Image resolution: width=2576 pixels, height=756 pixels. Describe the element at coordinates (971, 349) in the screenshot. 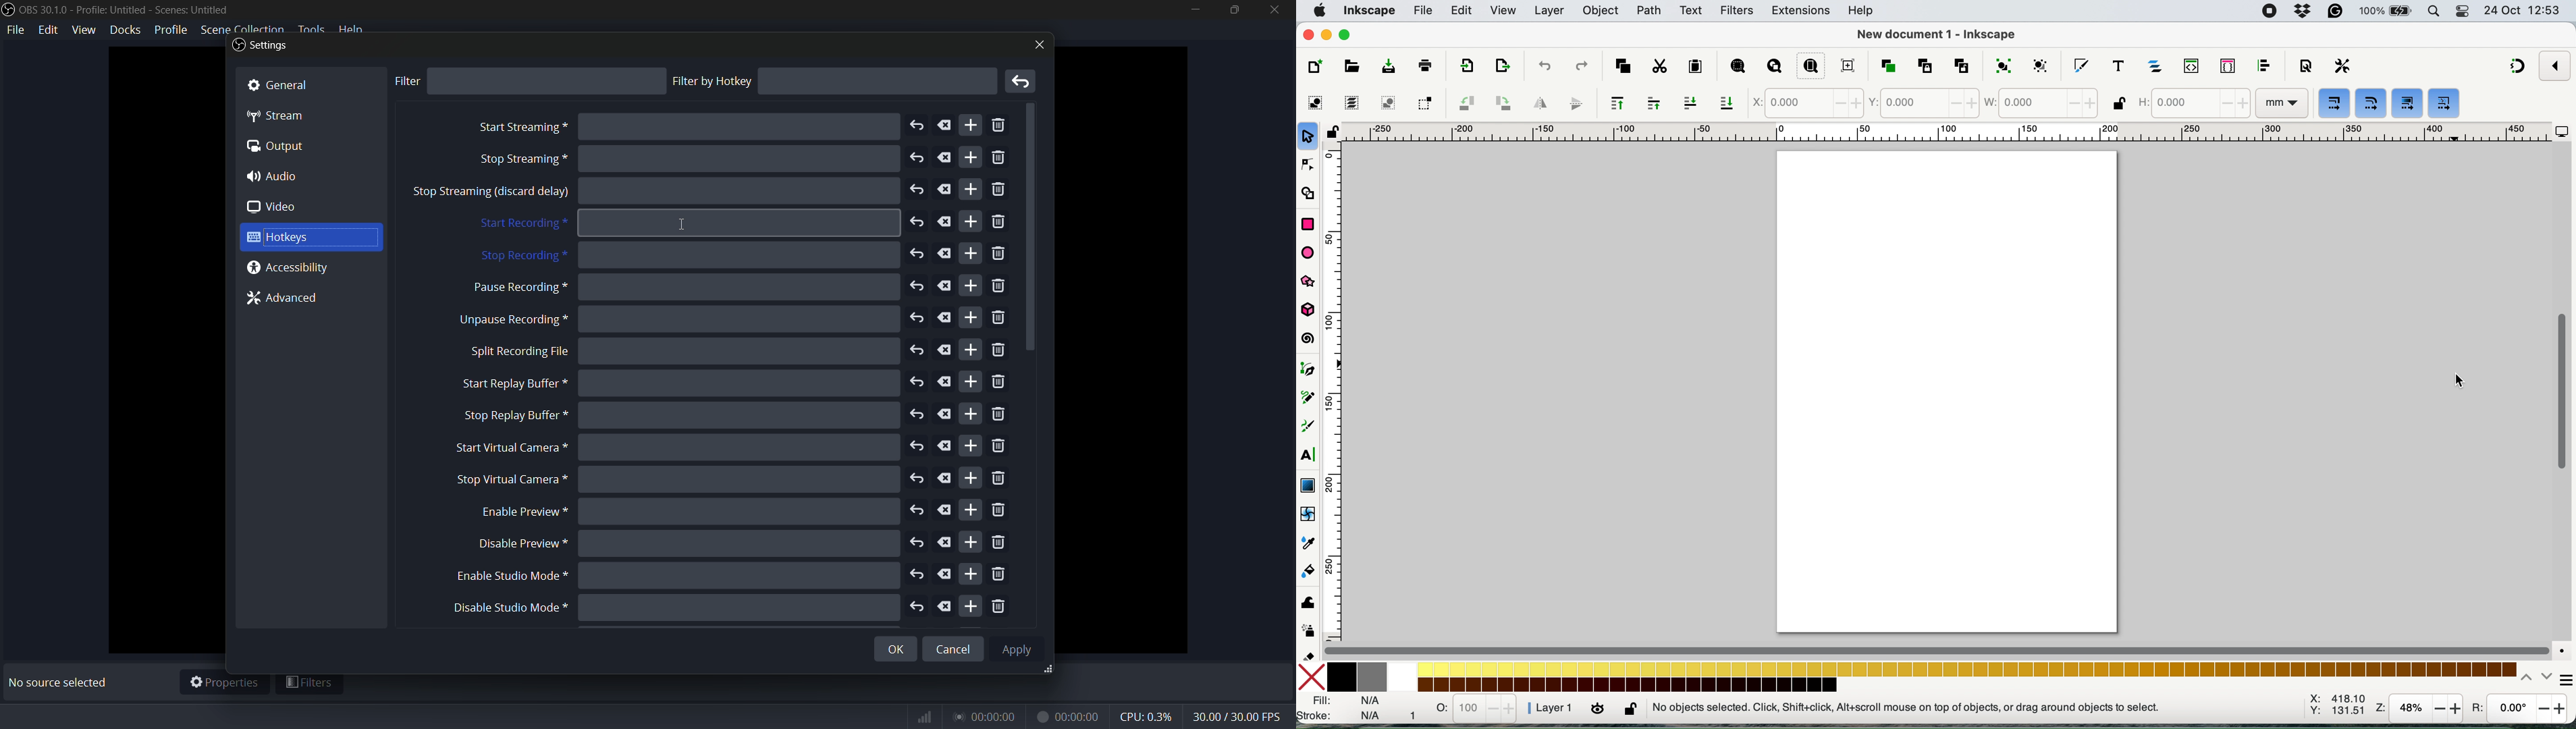

I see `add more` at that location.